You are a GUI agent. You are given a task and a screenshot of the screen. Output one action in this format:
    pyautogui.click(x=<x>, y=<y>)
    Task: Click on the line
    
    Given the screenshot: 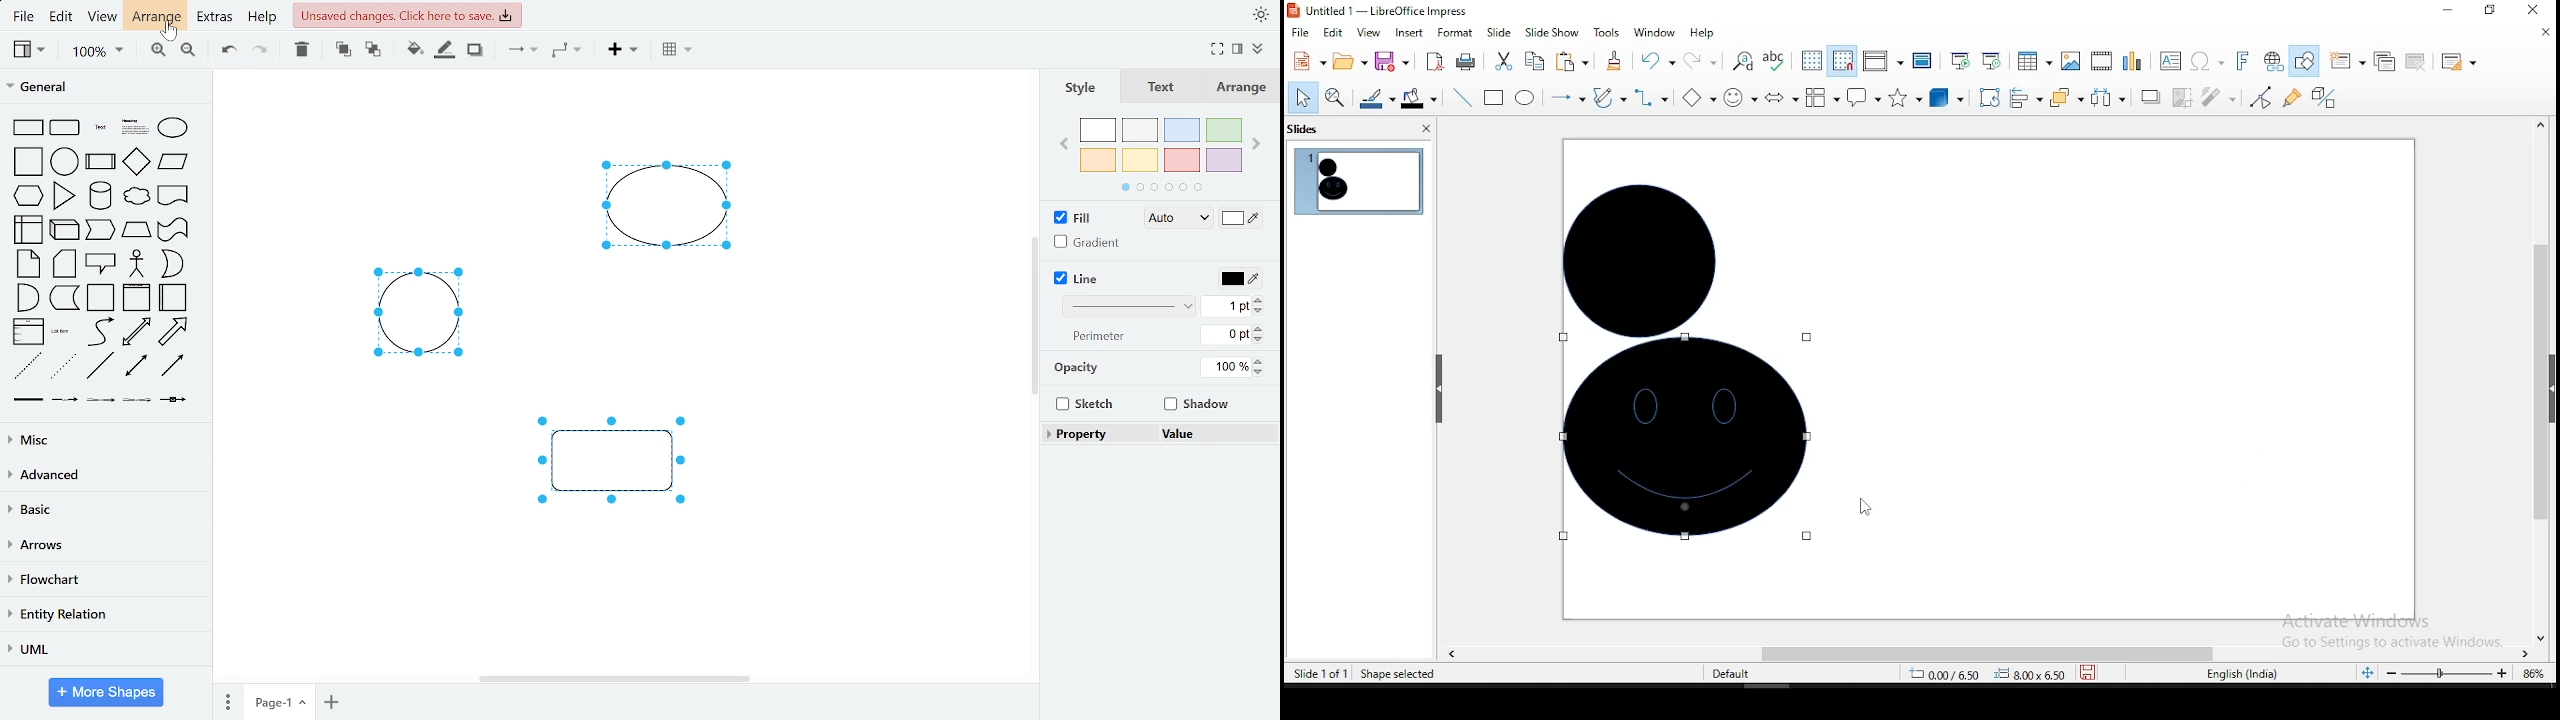 What is the action you would take?
    pyautogui.click(x=1462, y=98)
    